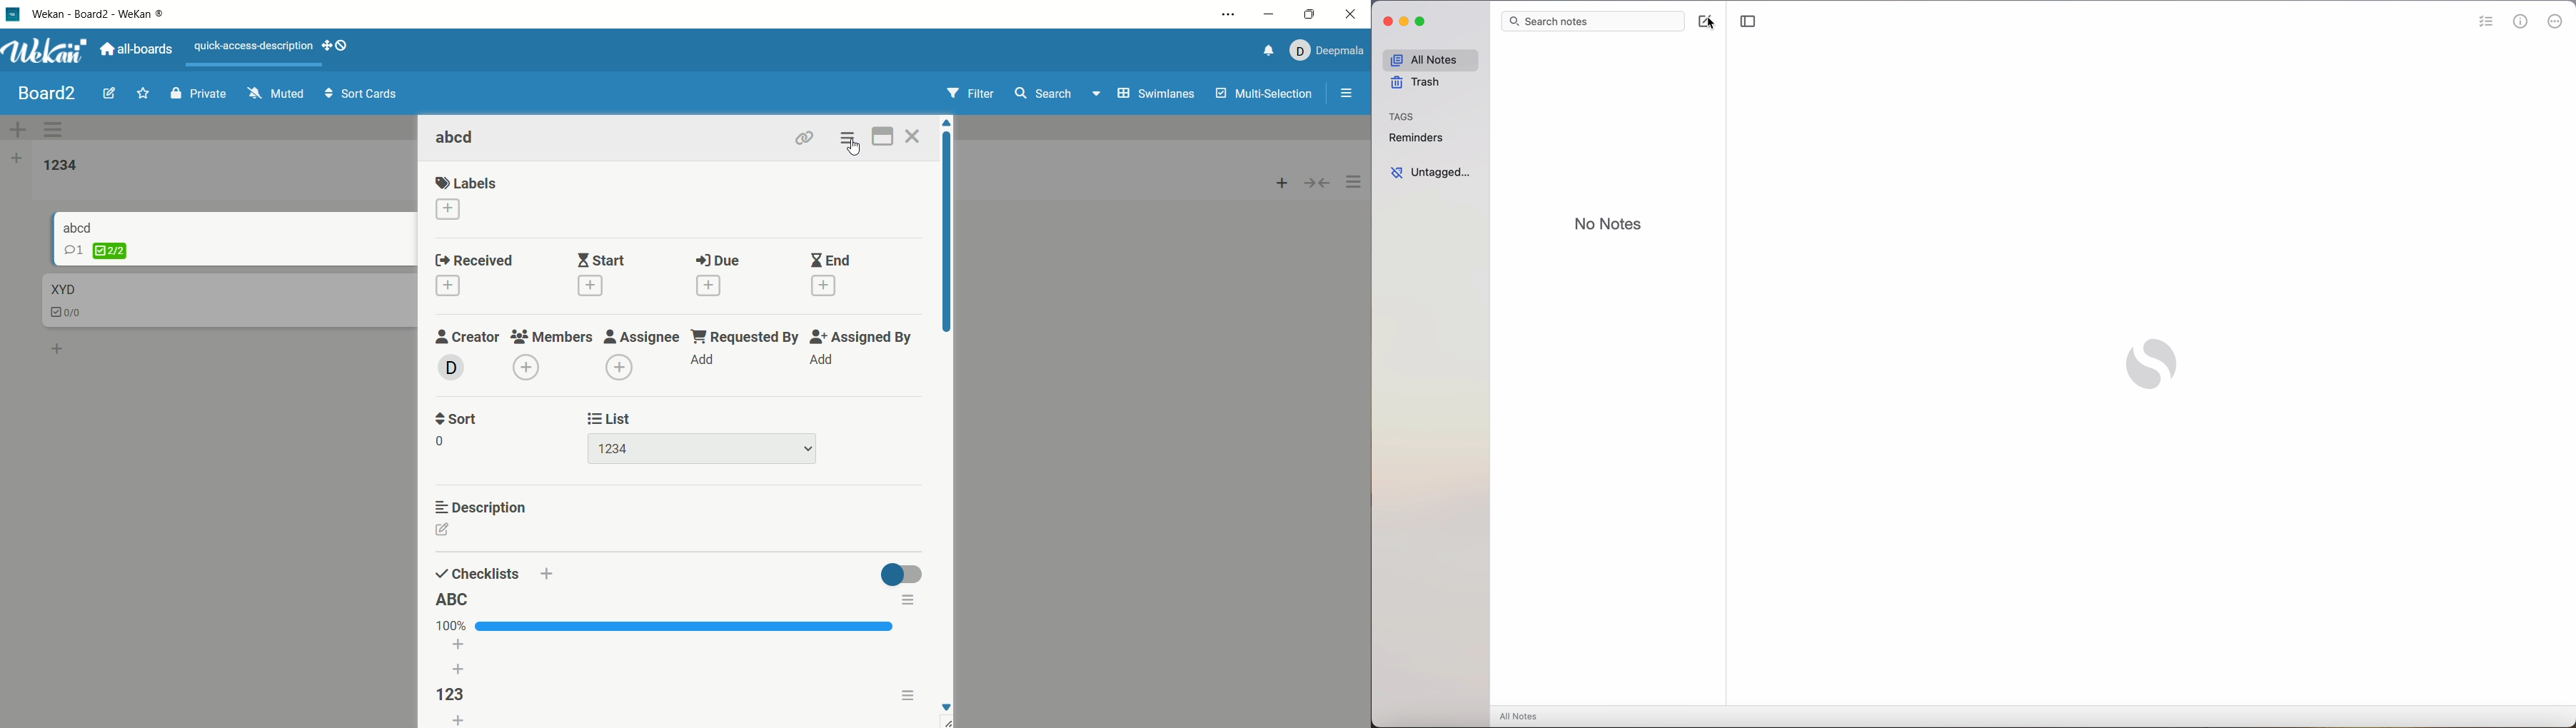  What do you see at coordinates (14, 161) in the screenshot?
I see `add list` at bounding box center [14, 161].